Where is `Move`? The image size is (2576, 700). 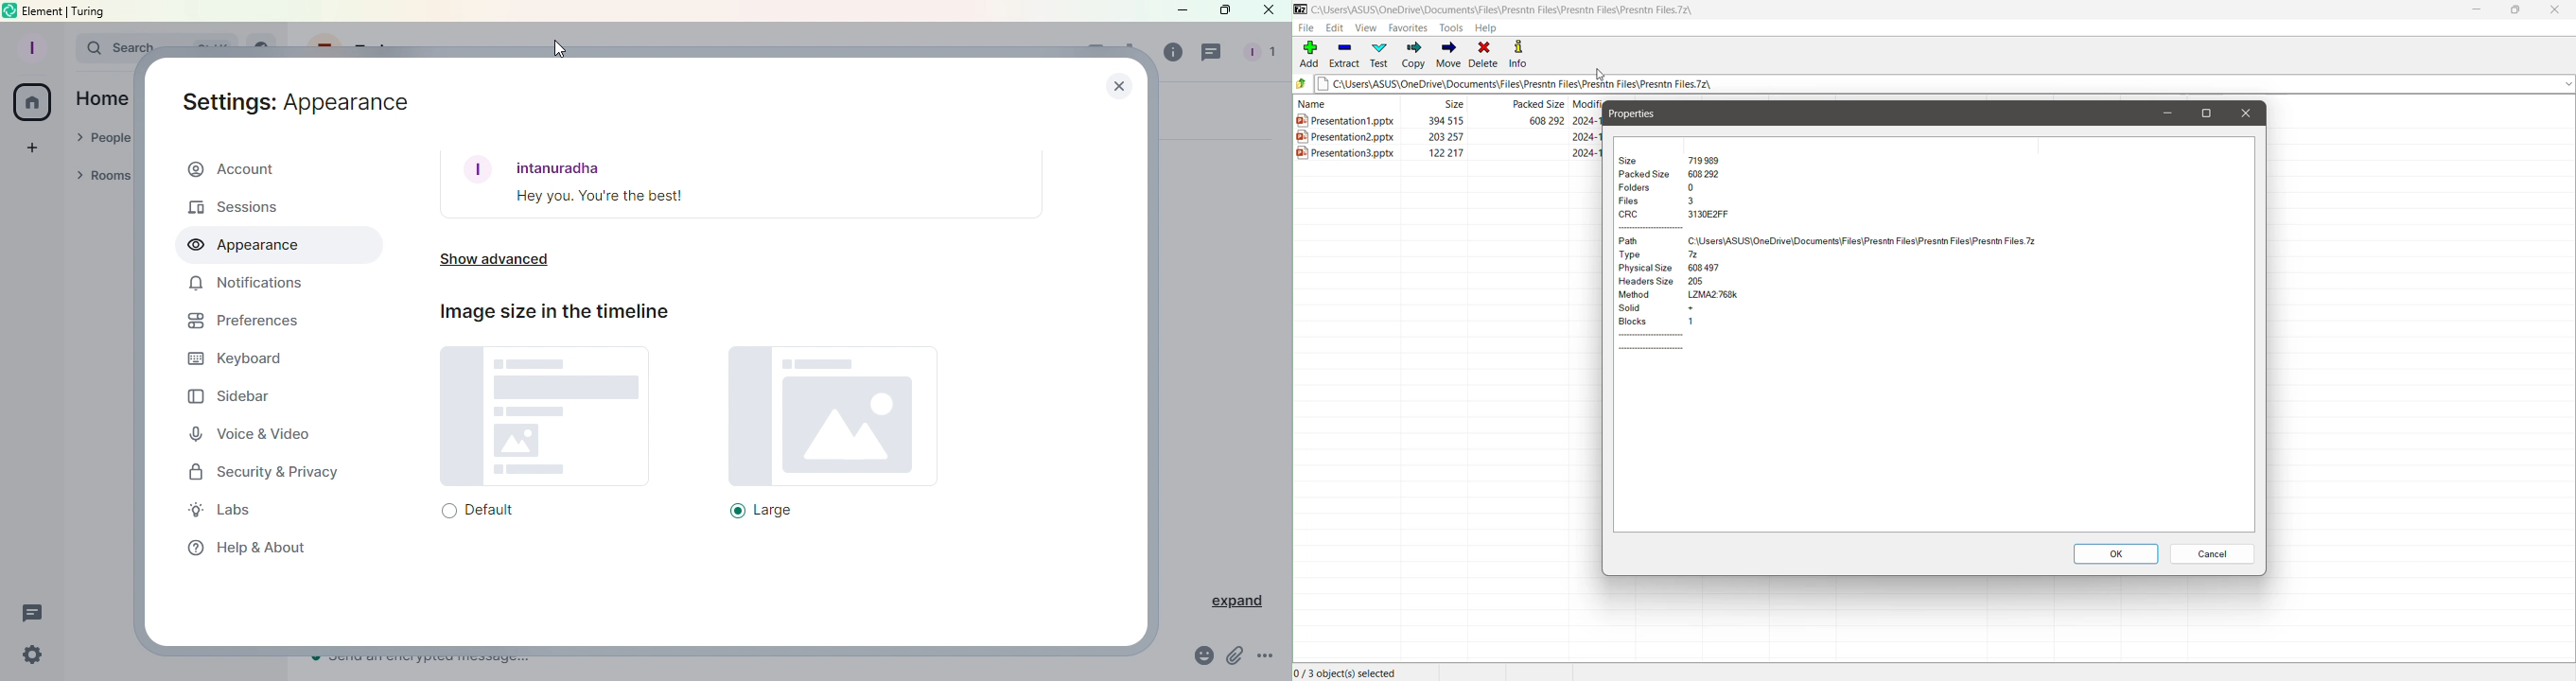
Move is located at coordinates (1449, 55).